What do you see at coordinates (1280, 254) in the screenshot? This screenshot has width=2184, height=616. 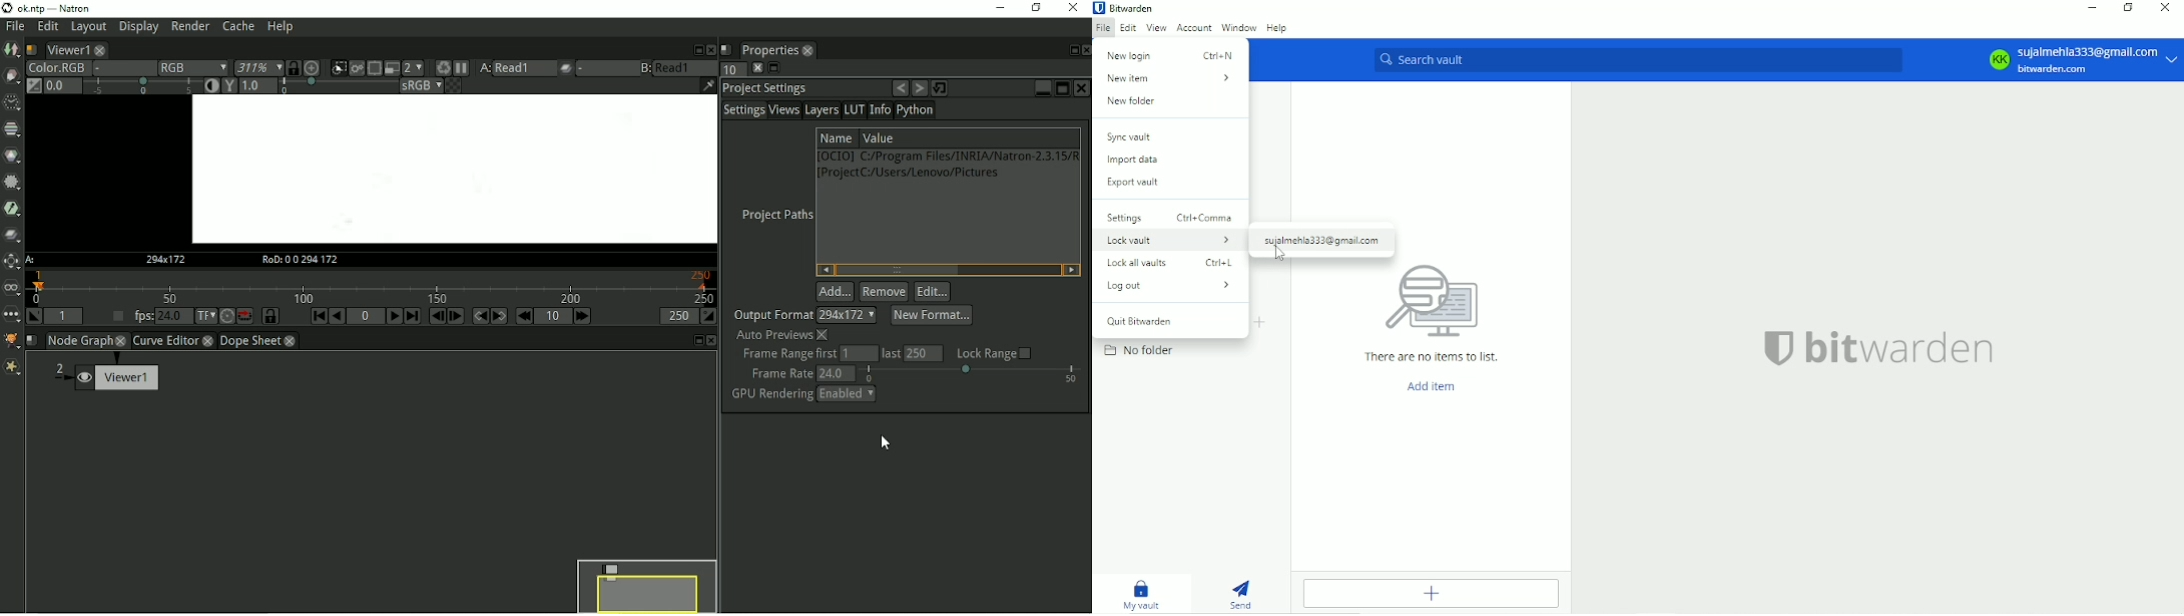 I see `cursor` at bounding box center [1280, 254].